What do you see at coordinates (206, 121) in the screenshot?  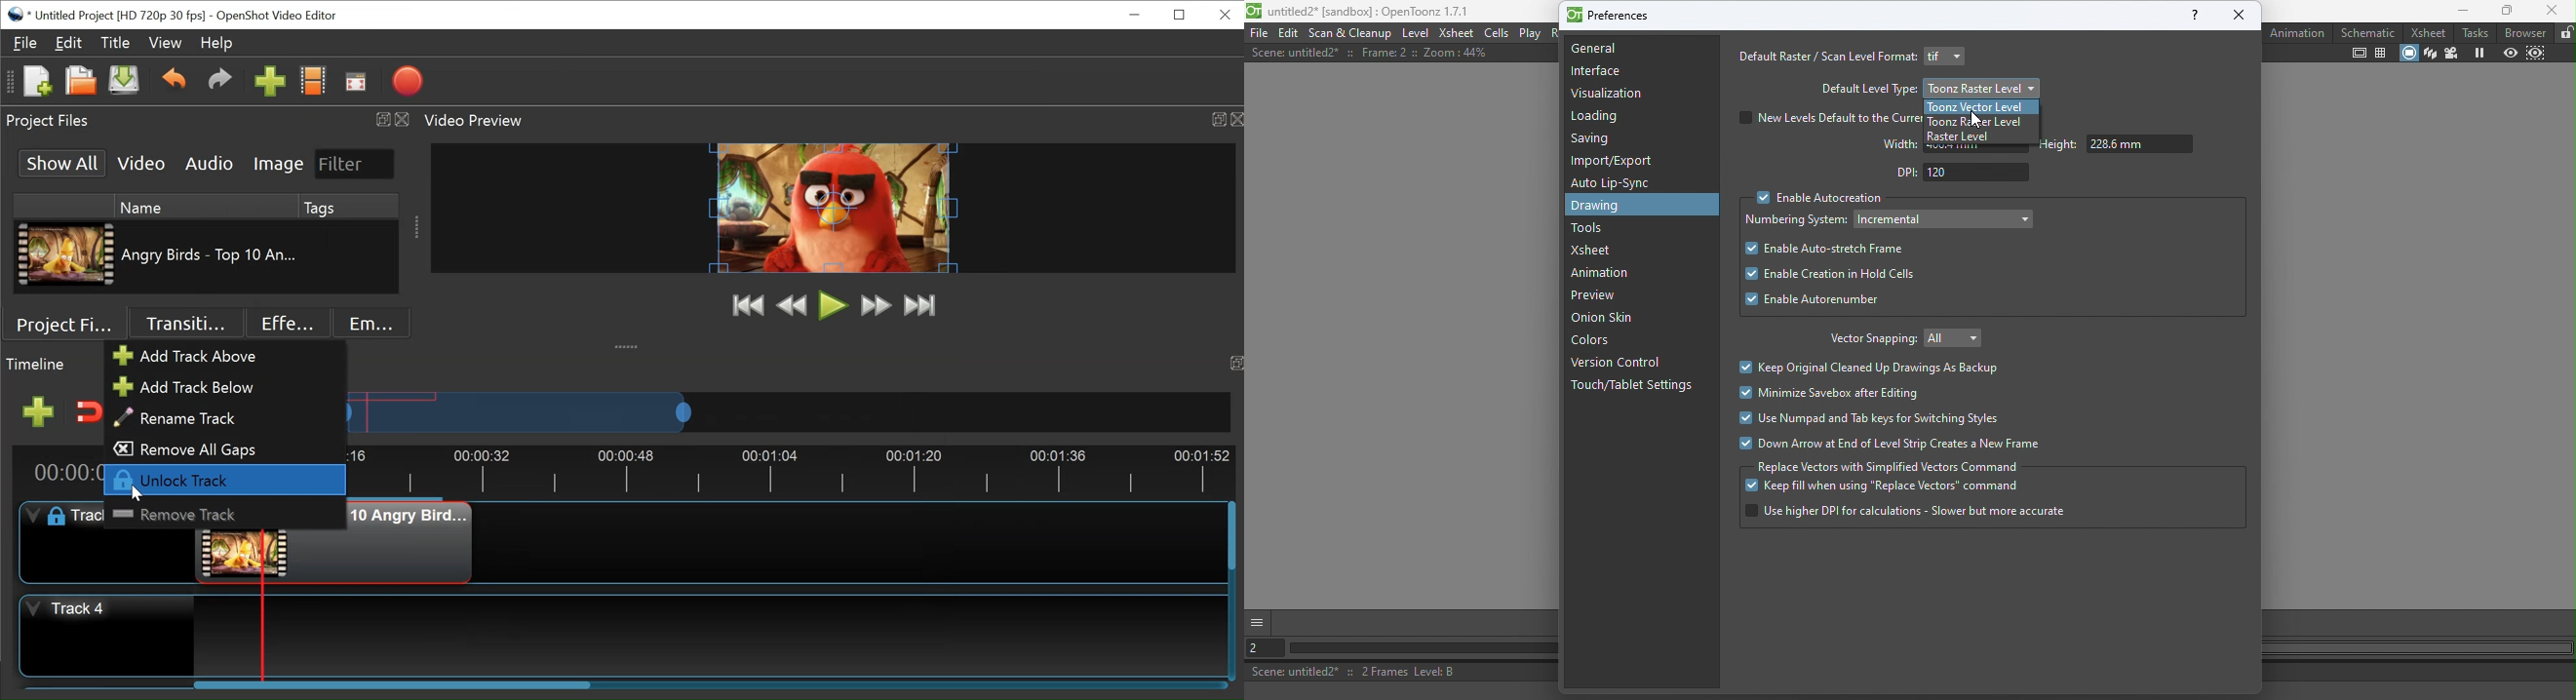 I see `Project Files` at bounding box center [206, 121].